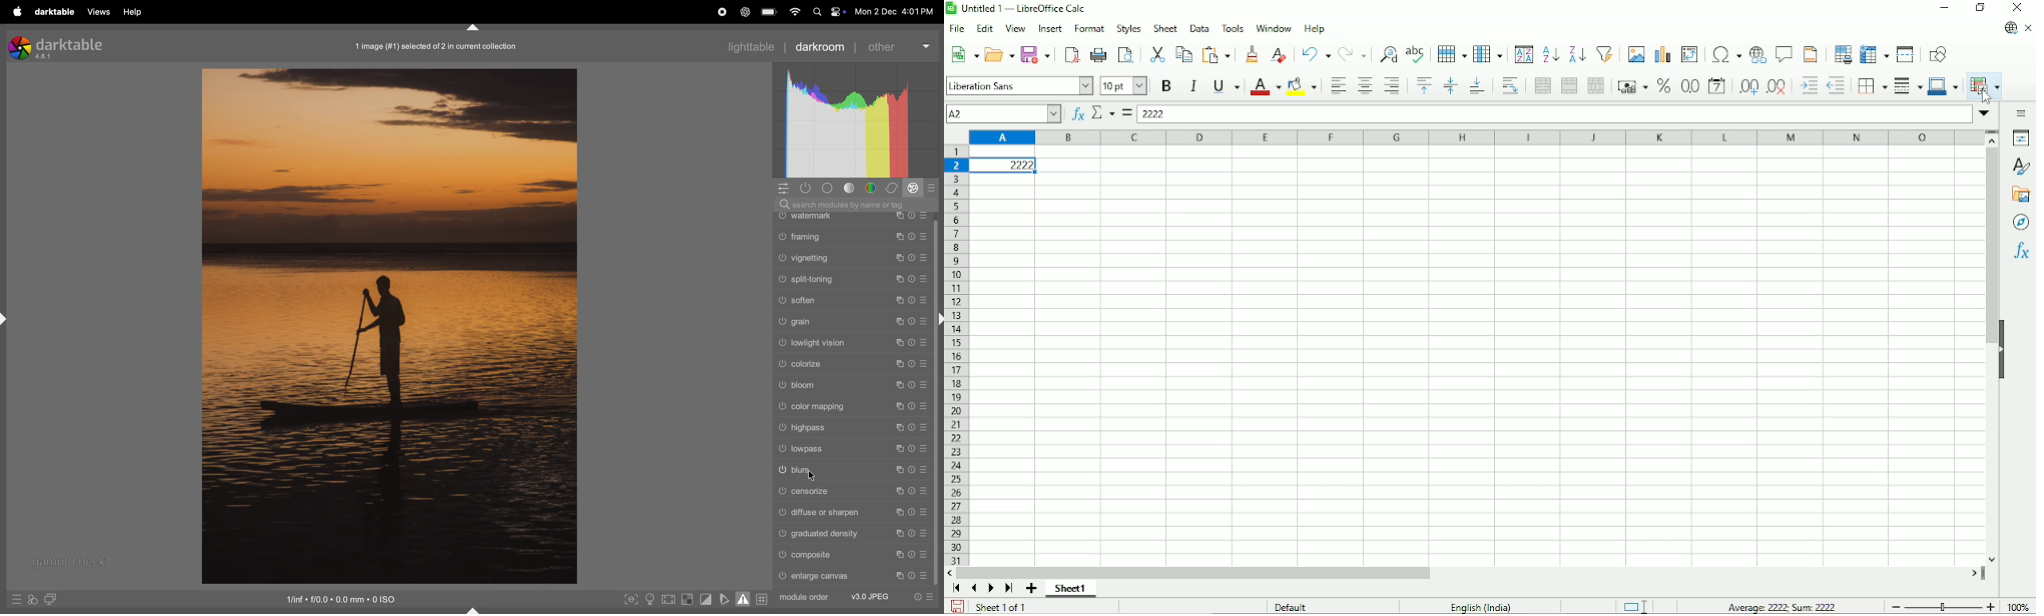 This screenshot has width=2044, height=616. Describe the element at coordinates (855, 121) in the screenshot. I see `histogram` at that location.